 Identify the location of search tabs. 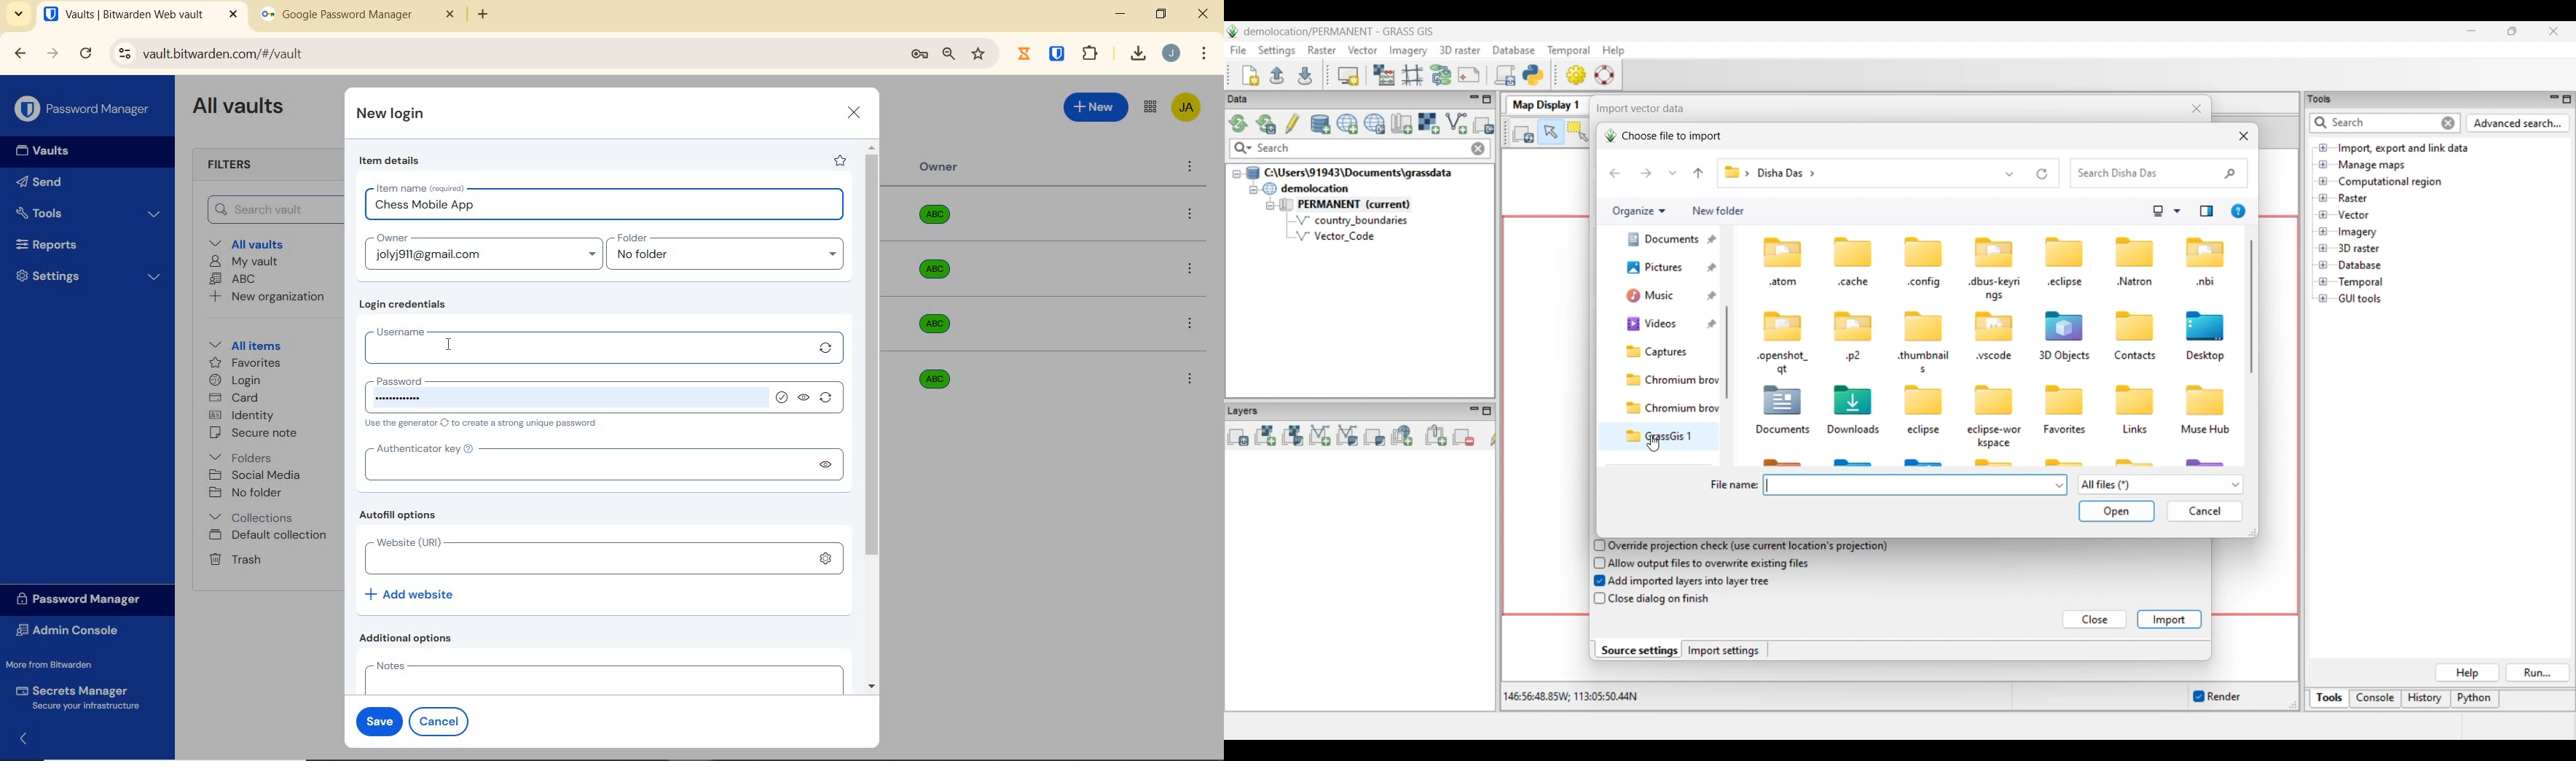
(18, 16).